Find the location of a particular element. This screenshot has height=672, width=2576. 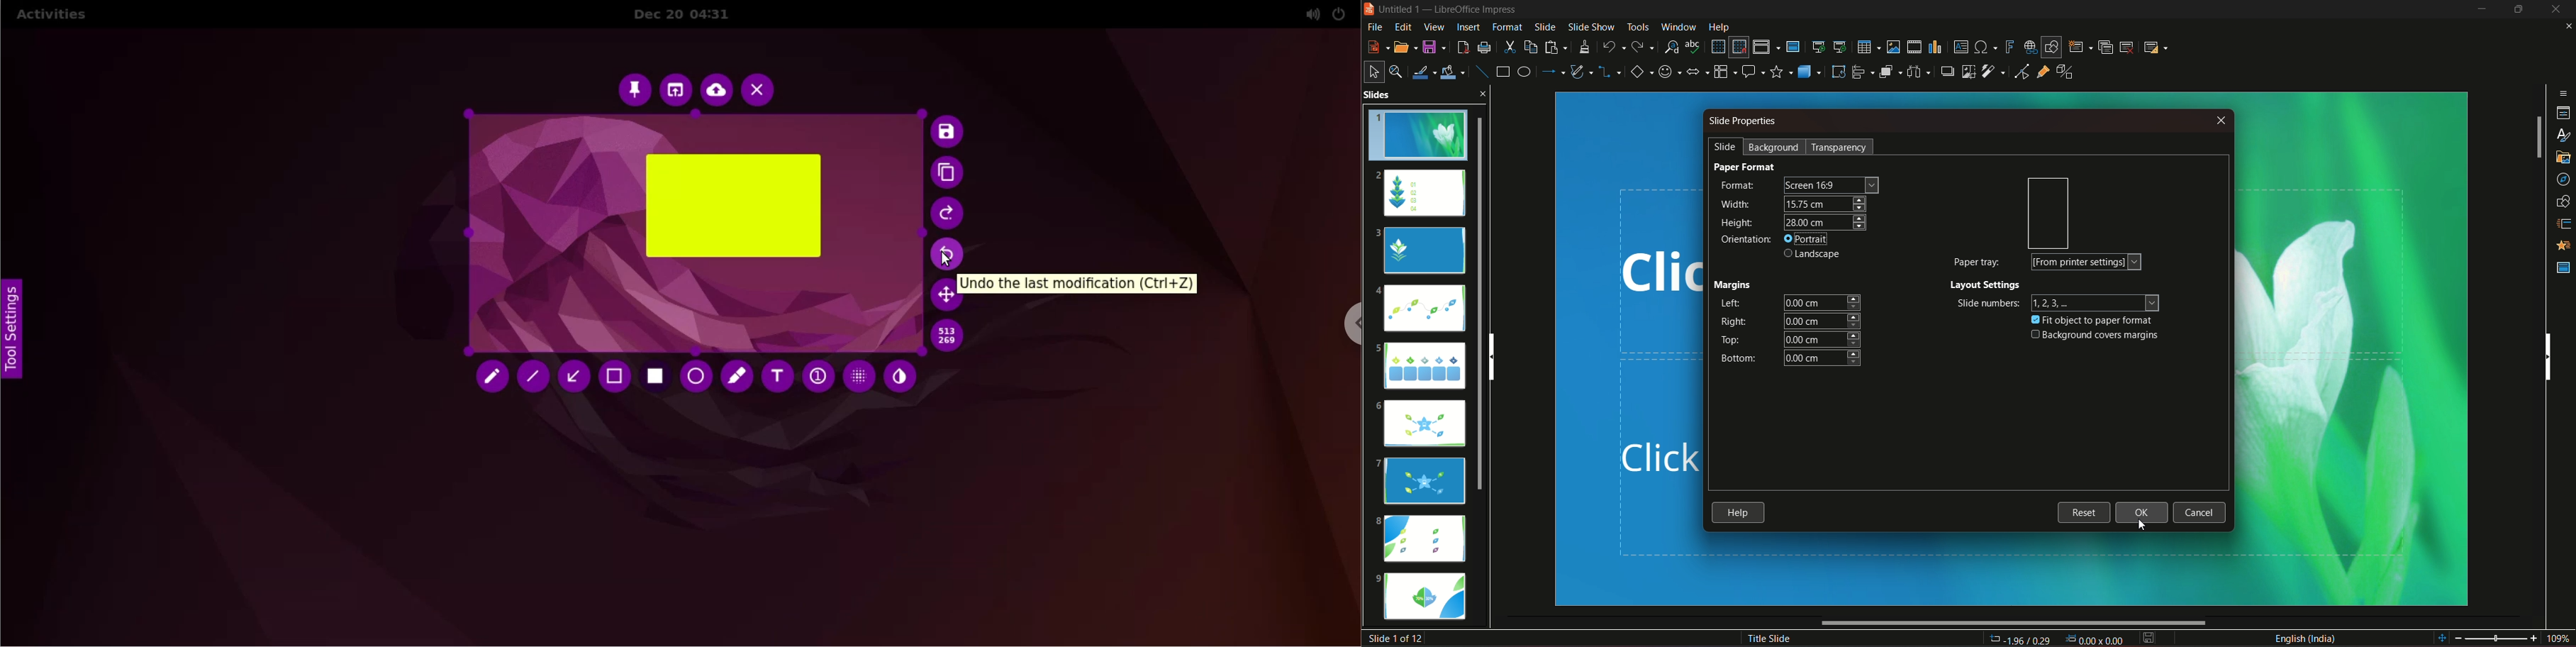

symbol shapes is located at coordinates (1670, 72).